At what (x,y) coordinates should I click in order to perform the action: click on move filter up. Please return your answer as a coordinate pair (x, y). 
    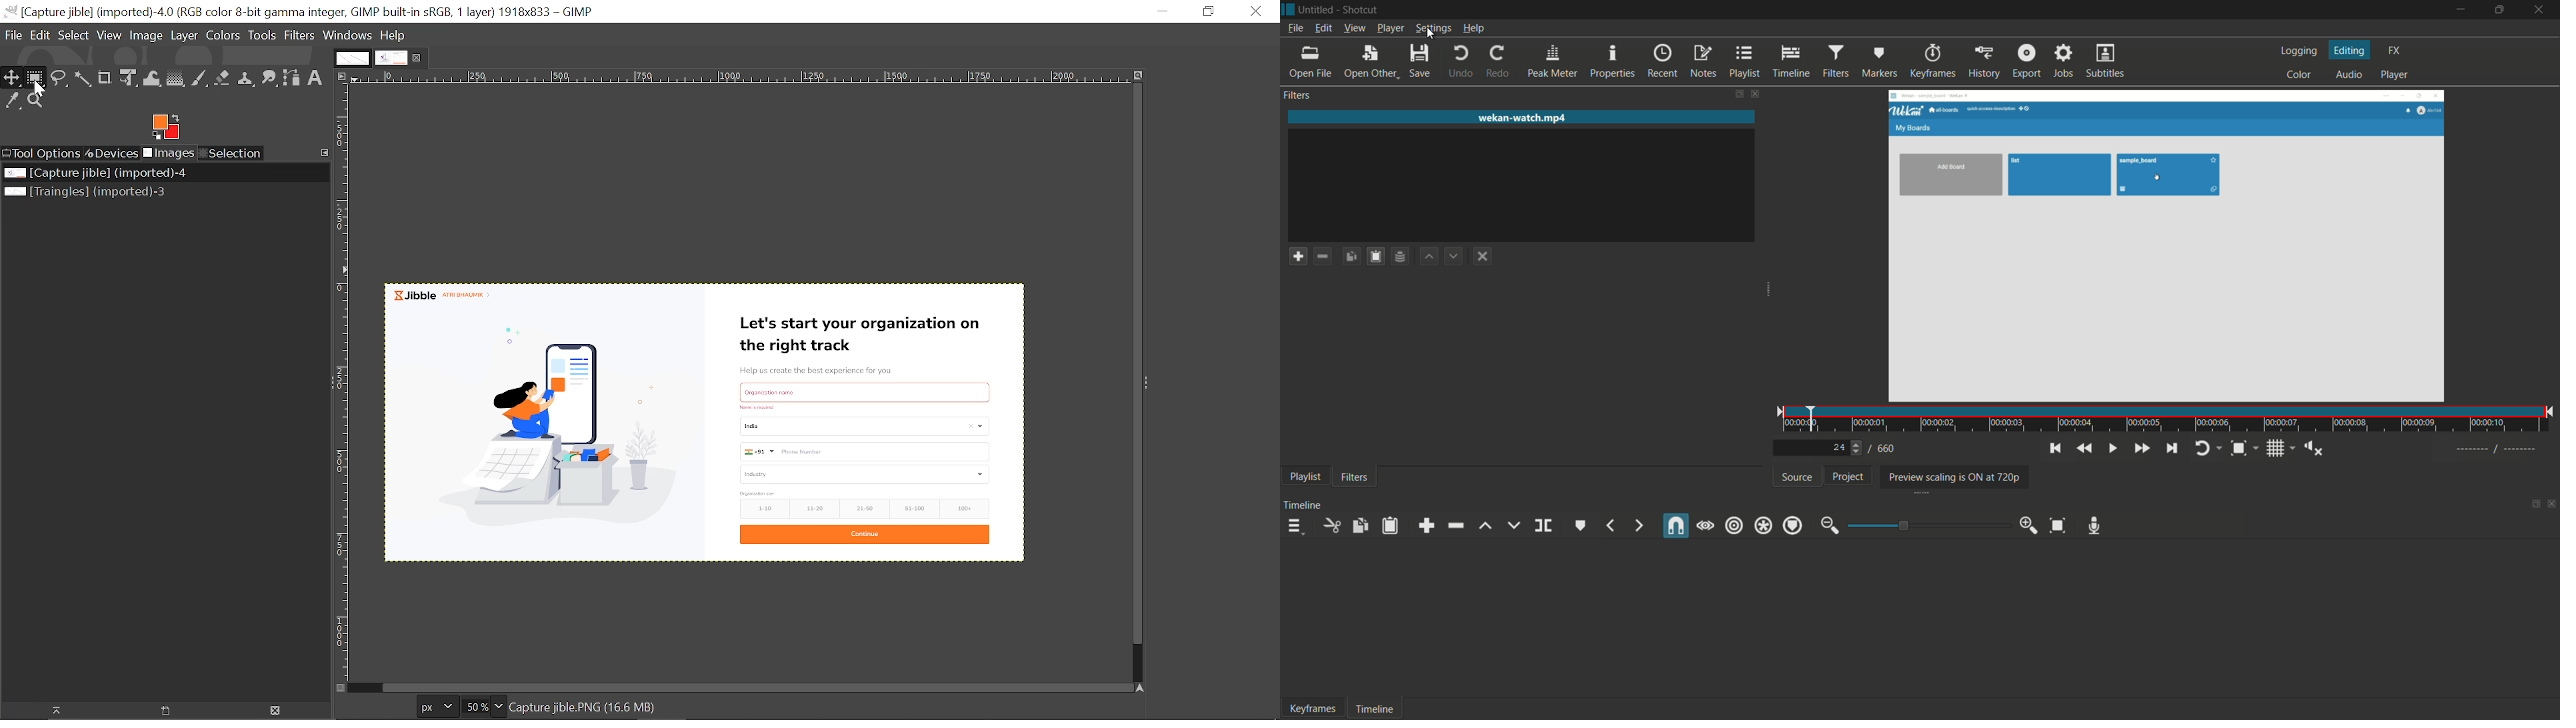
    Looking at the image, I should click on (1429, 257).